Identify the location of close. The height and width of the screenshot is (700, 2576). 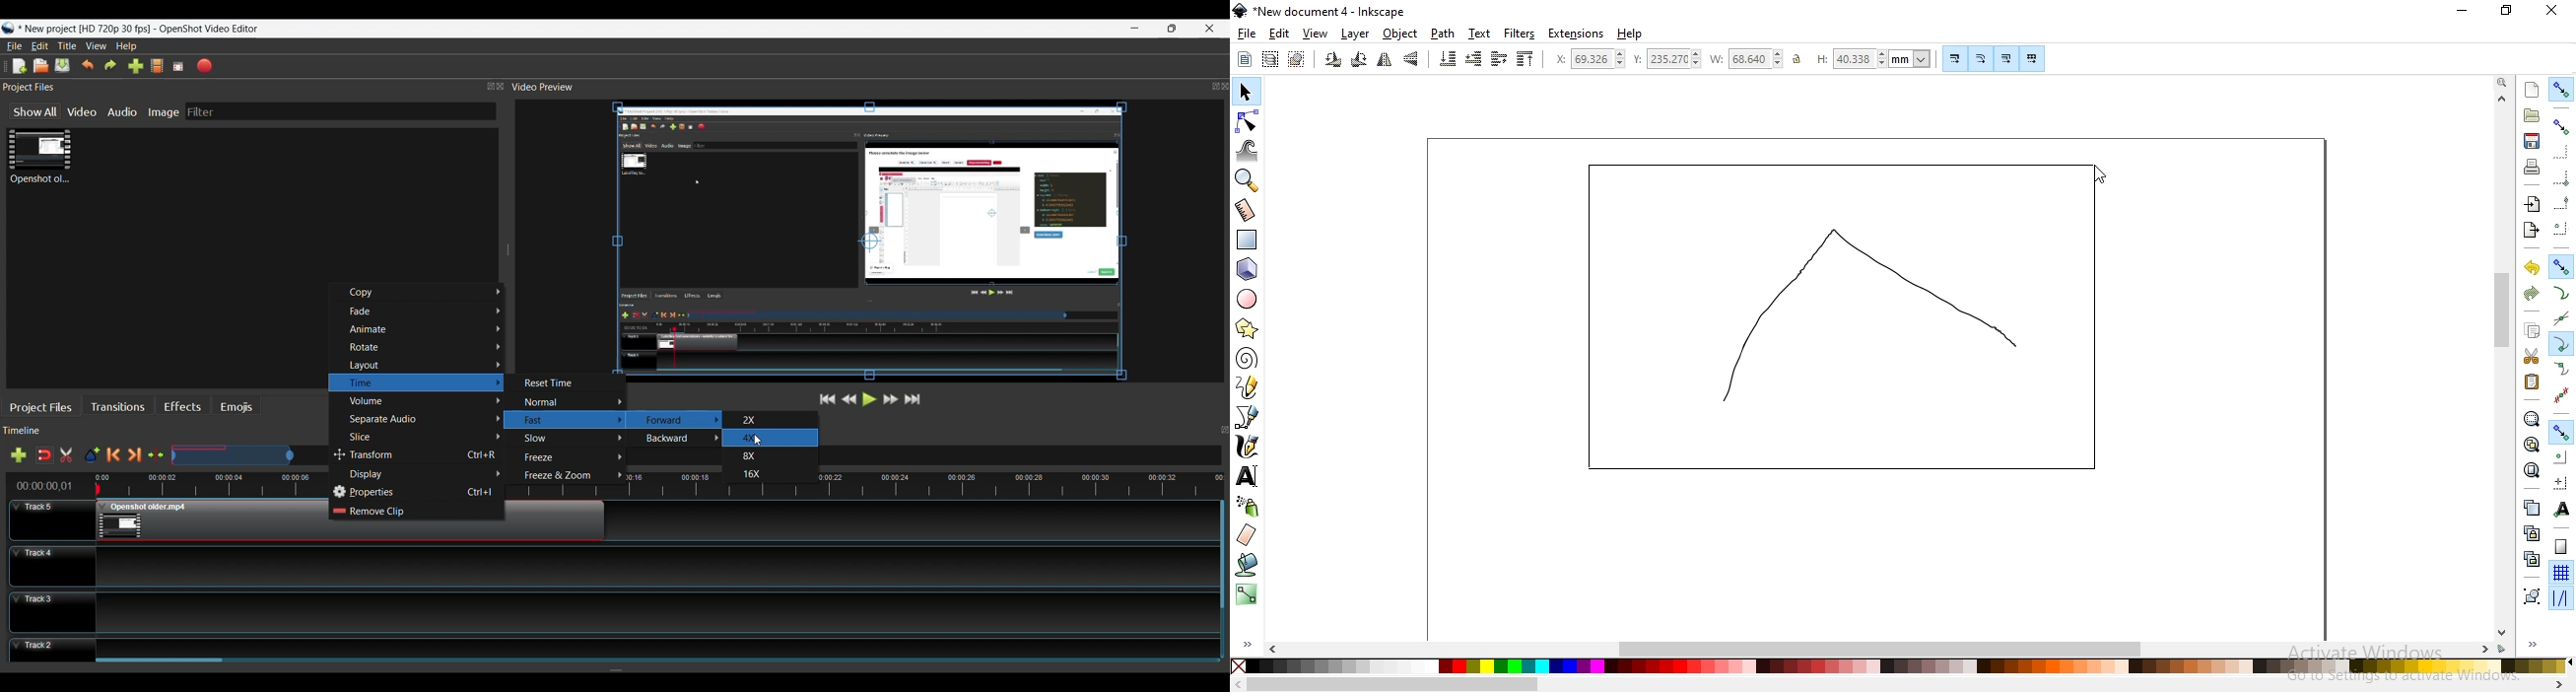
(2550, 11).